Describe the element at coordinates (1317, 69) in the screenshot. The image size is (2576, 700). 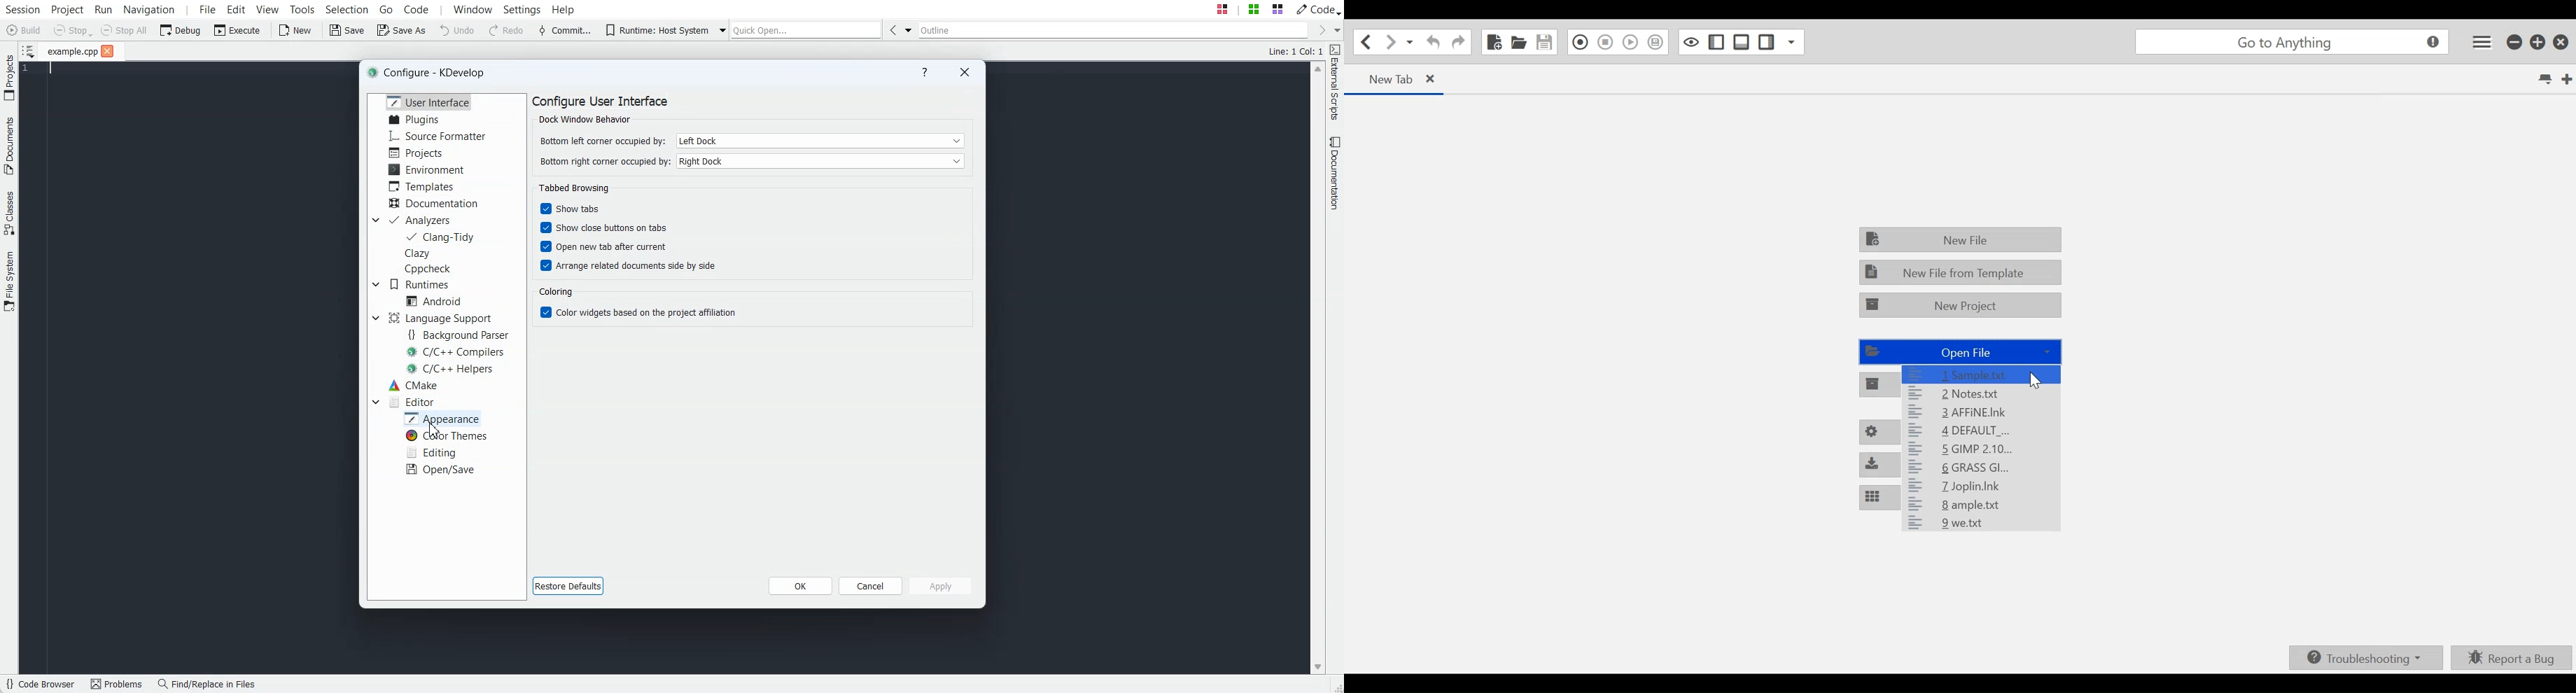
I see `Scroll up` at that location.